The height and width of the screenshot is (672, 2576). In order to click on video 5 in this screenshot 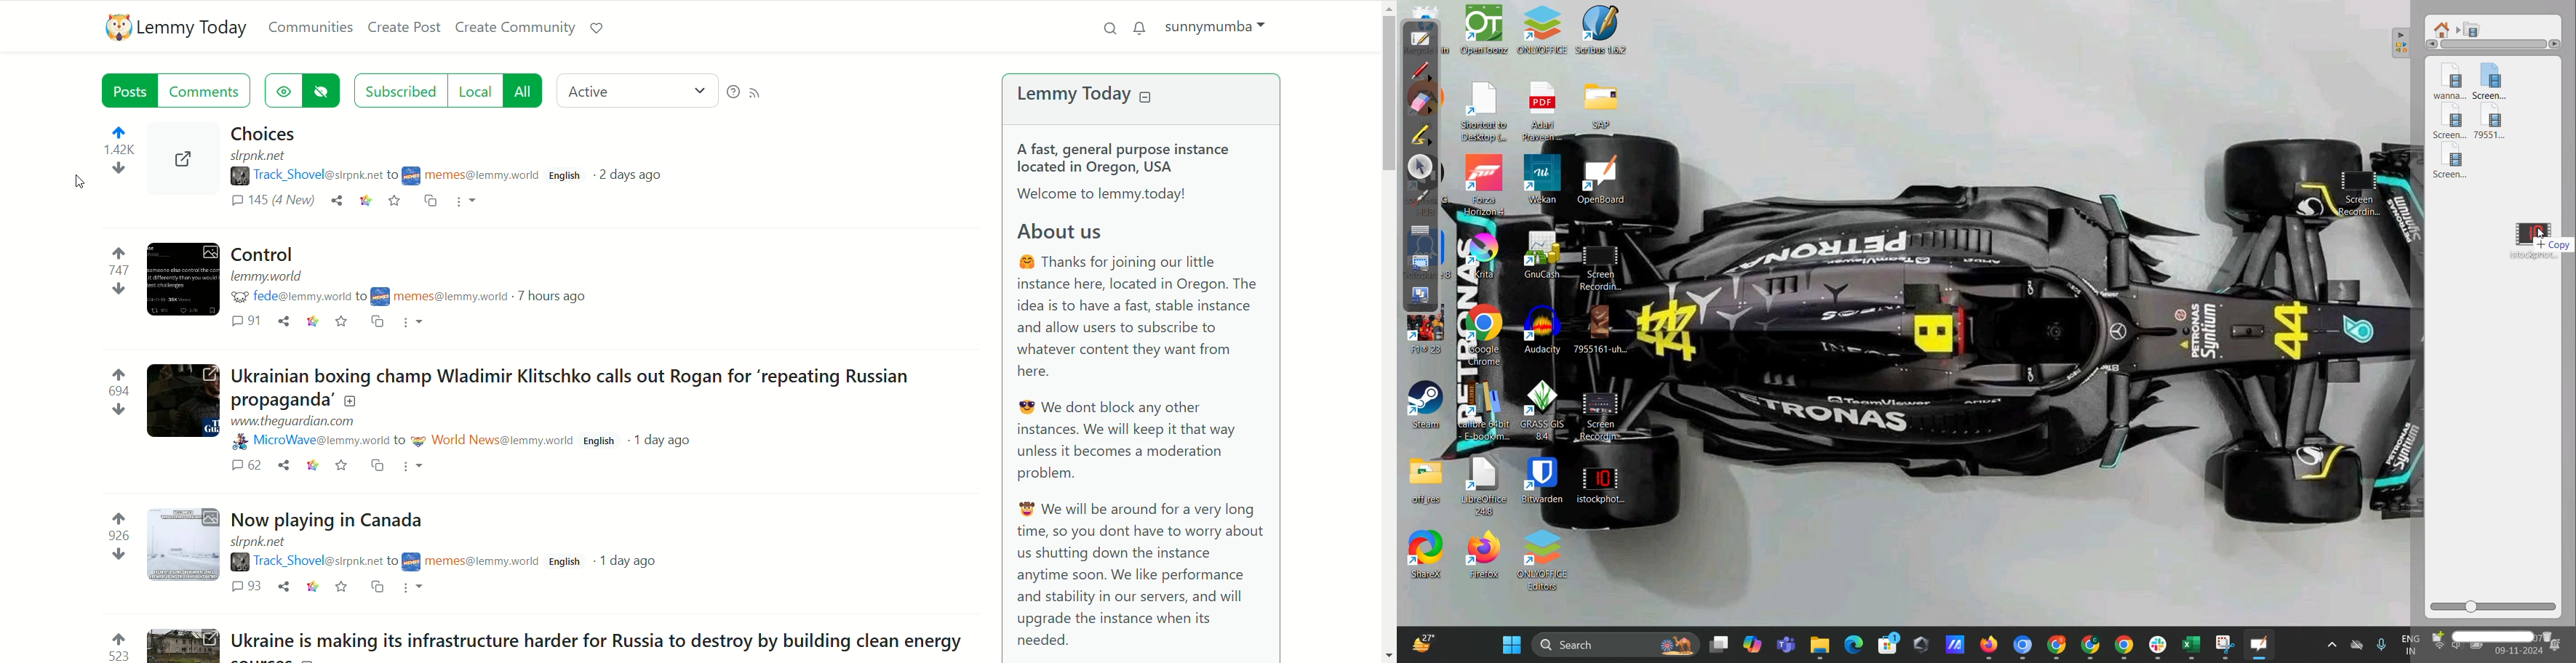, I will do `click(2455, 165)`.